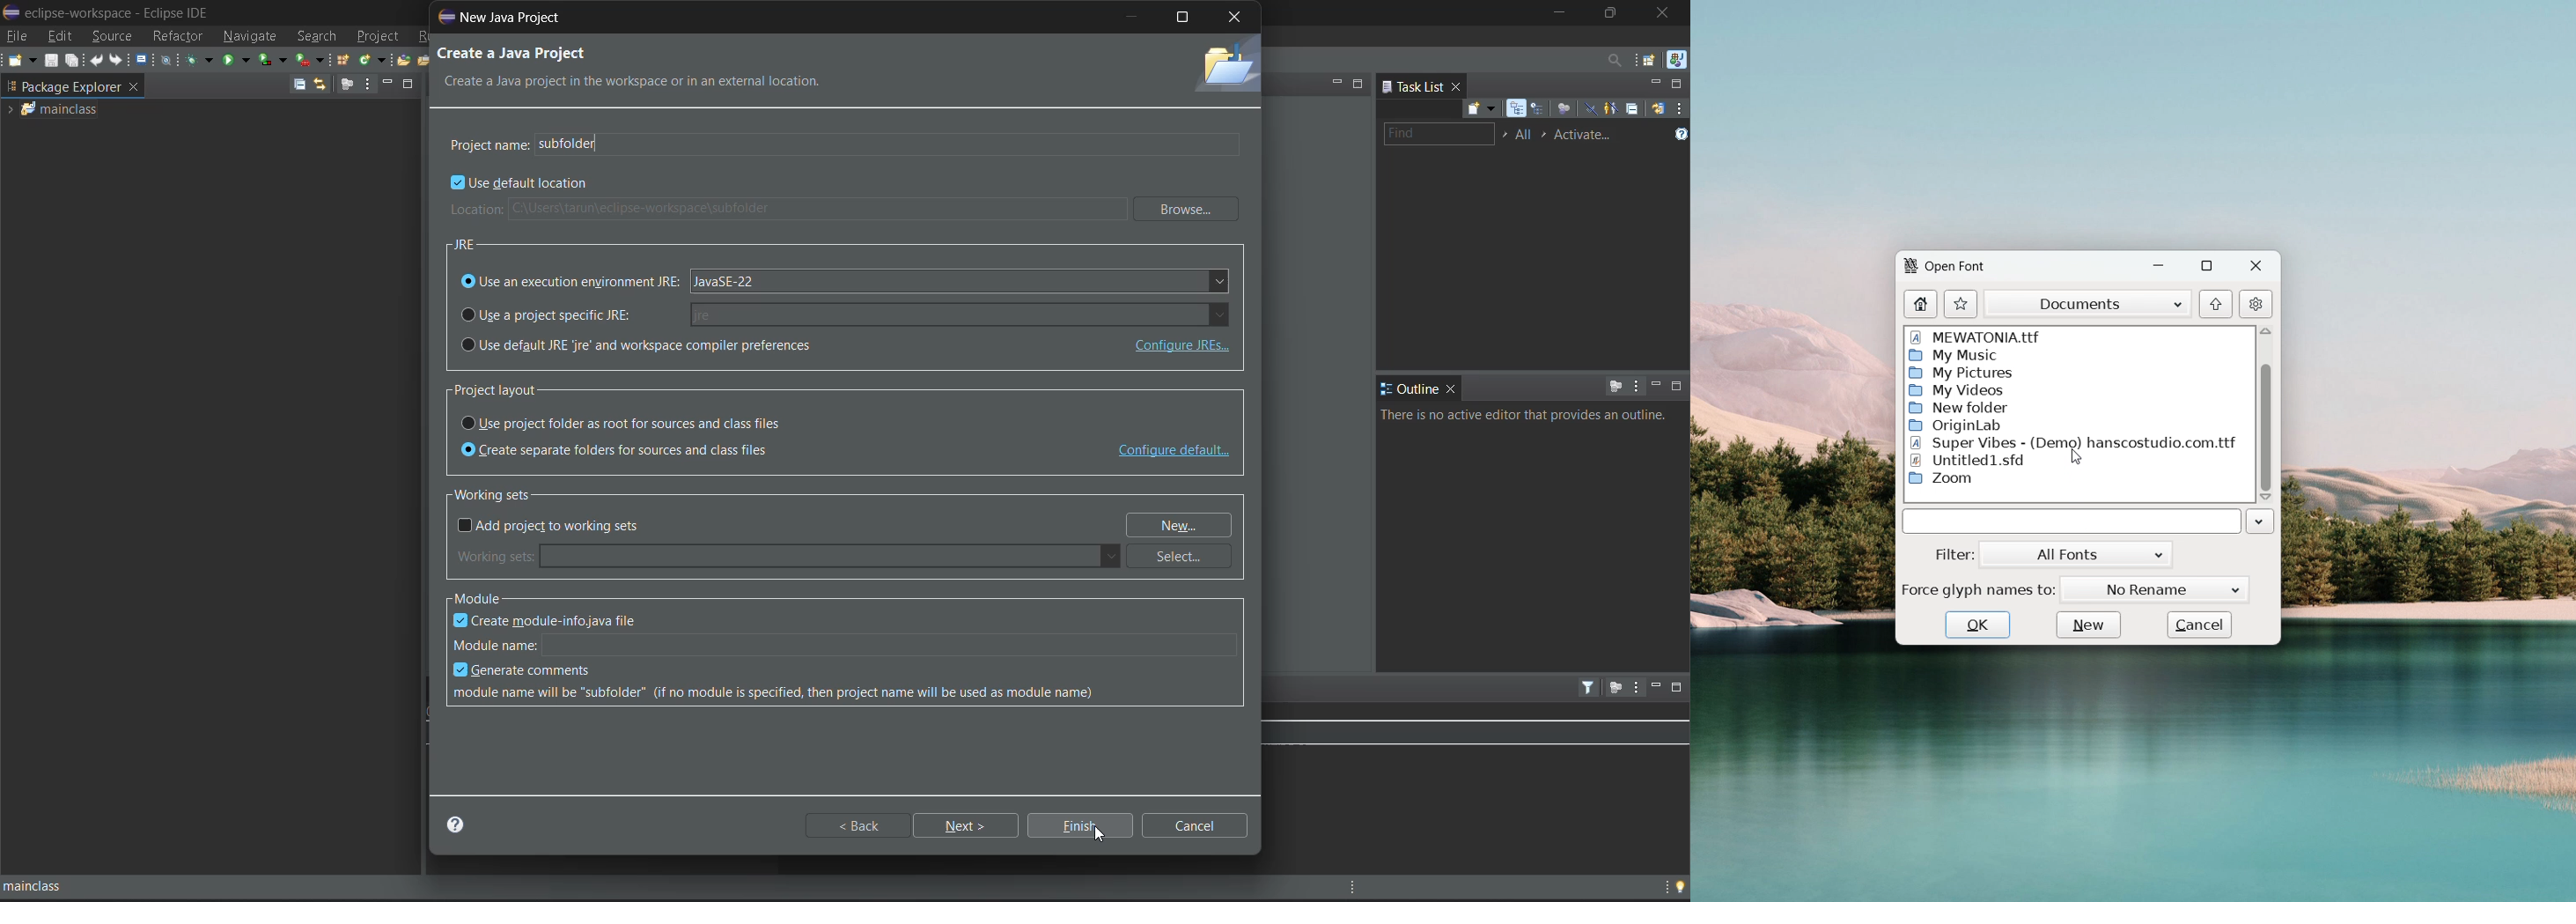 This screenshot has height=924, width=2576. Describe the element at coordinates (2080, 444) in the screenshot. I see `Super Vibes - (Demo) hanscostudio.com.ttf` at that location.